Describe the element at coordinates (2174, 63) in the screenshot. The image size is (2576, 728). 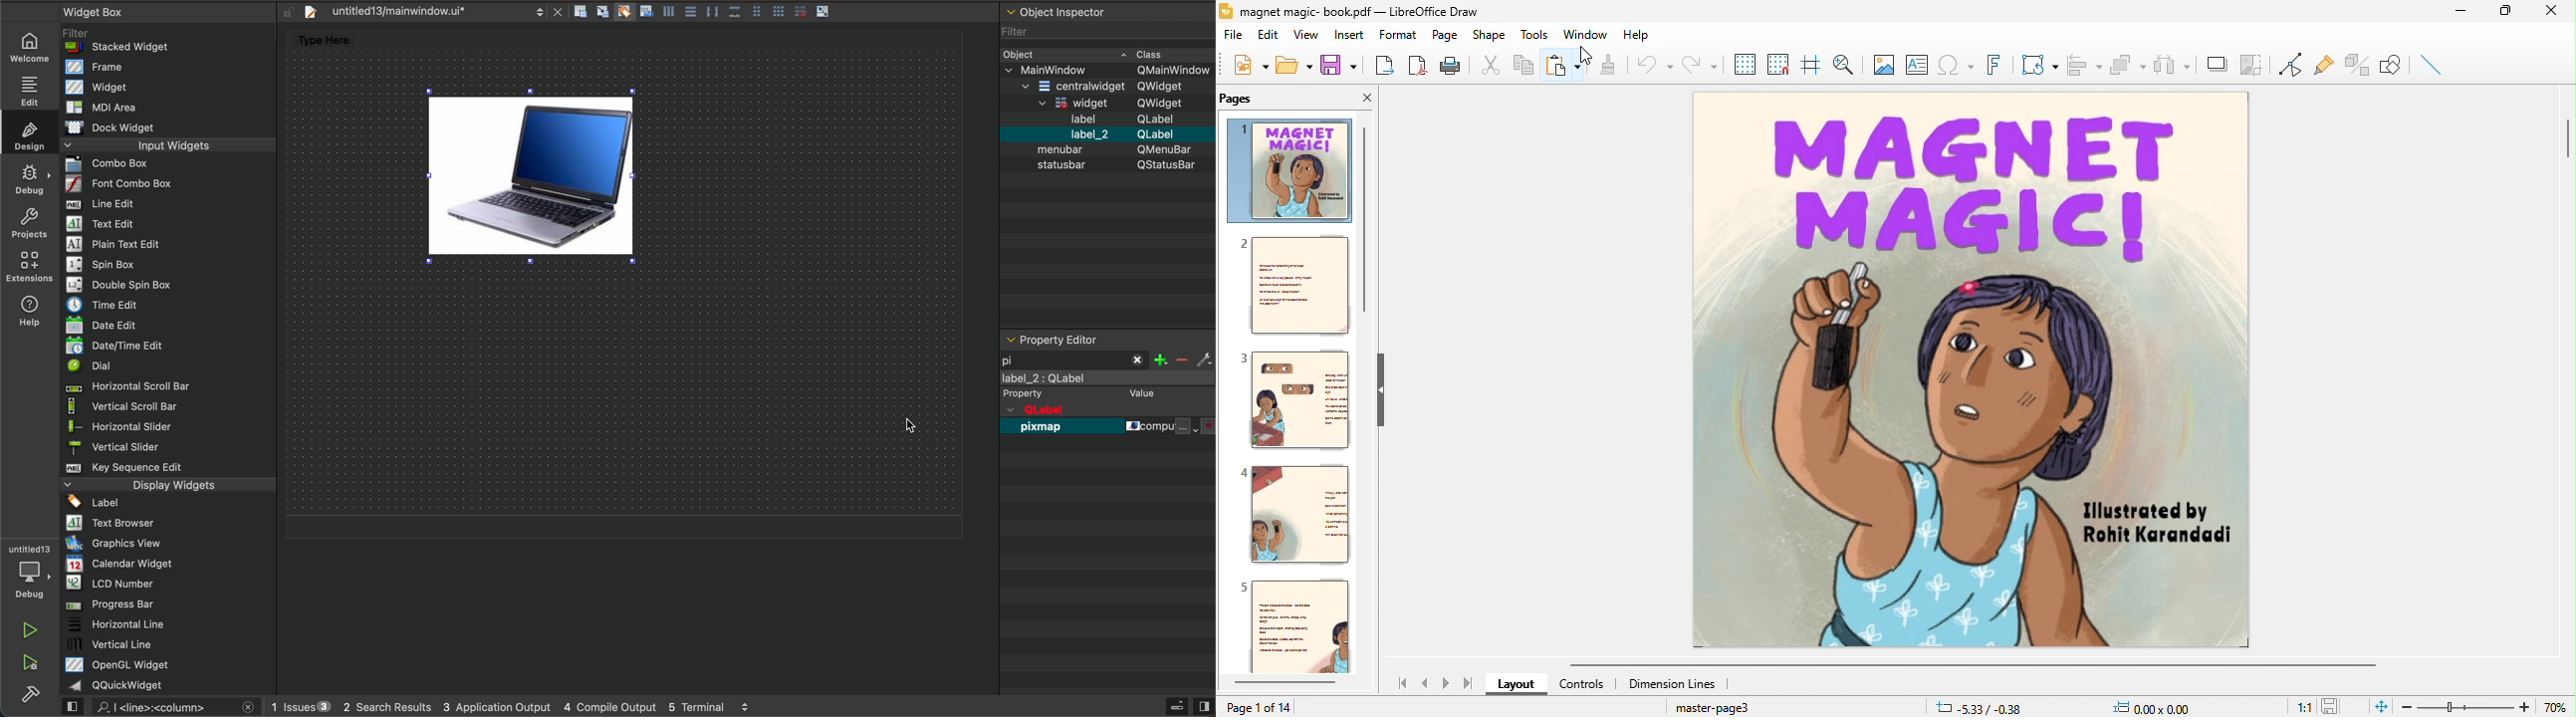
I see `select at least three object to distribute` at that location.